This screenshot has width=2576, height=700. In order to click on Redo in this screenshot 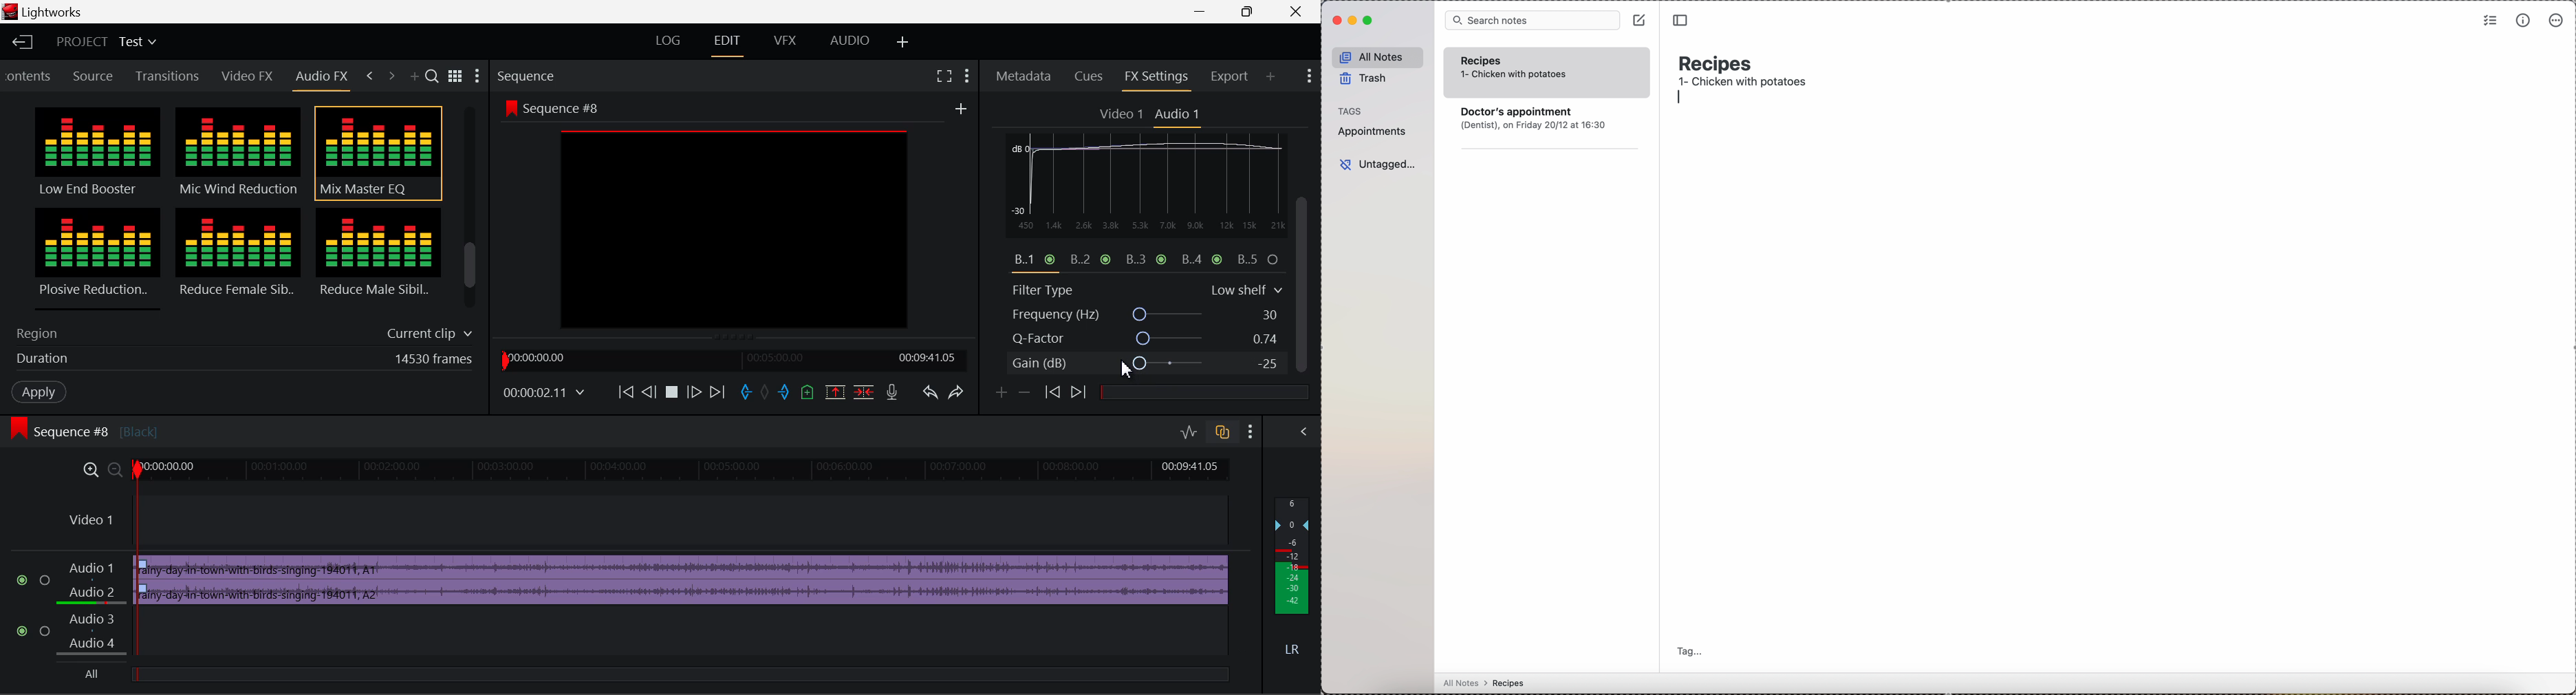, I will do `click(960, 396)`.